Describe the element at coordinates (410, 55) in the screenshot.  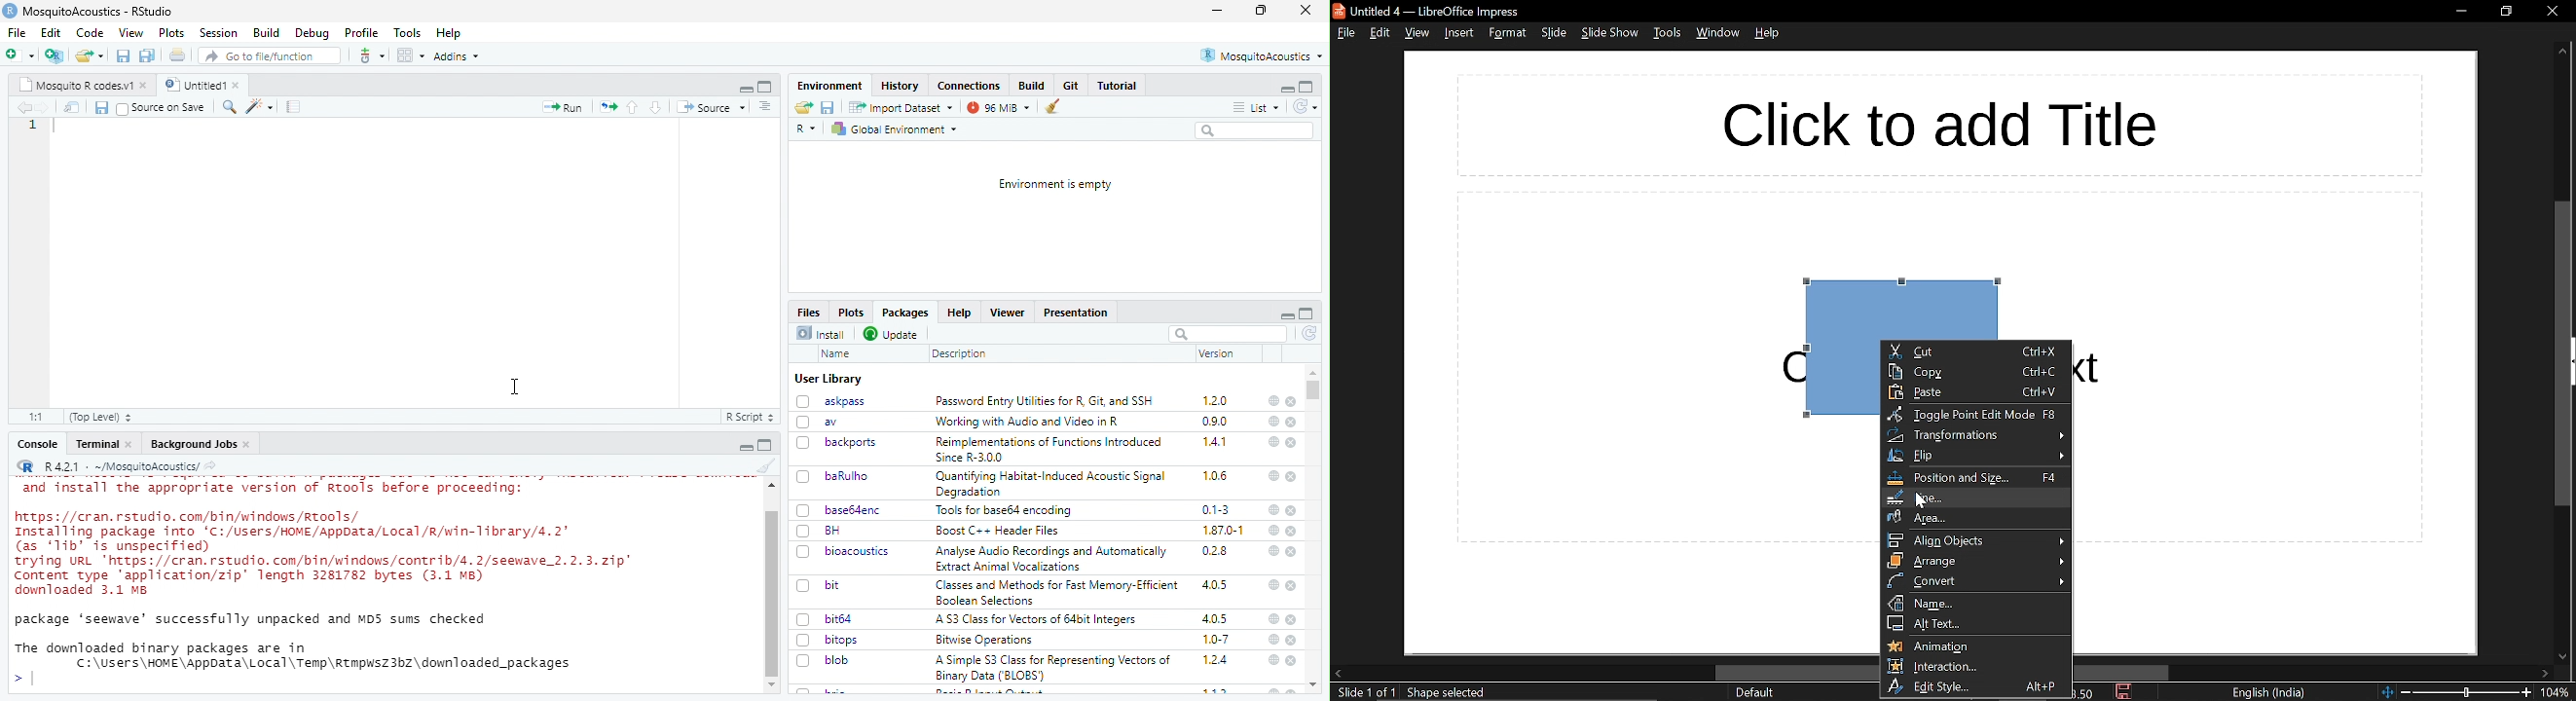
I see `grid` at that location.